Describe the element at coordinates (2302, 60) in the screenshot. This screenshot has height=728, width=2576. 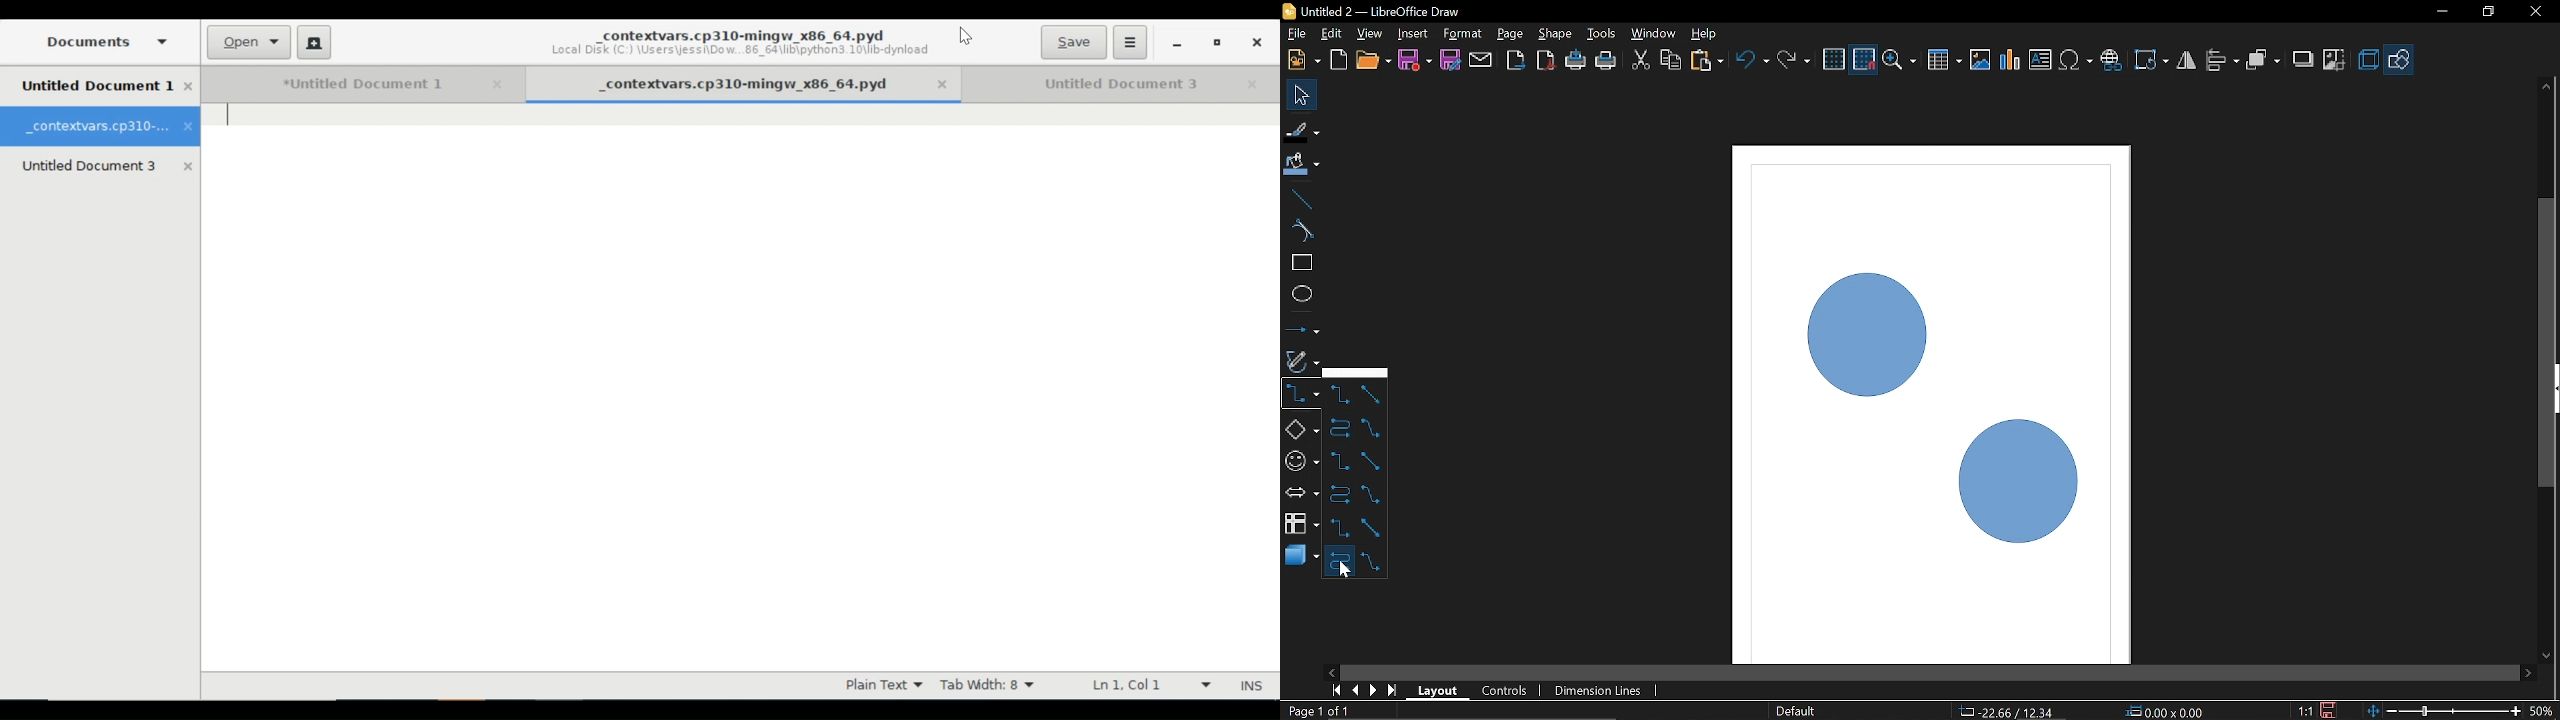
I see `Shadow` at that location.